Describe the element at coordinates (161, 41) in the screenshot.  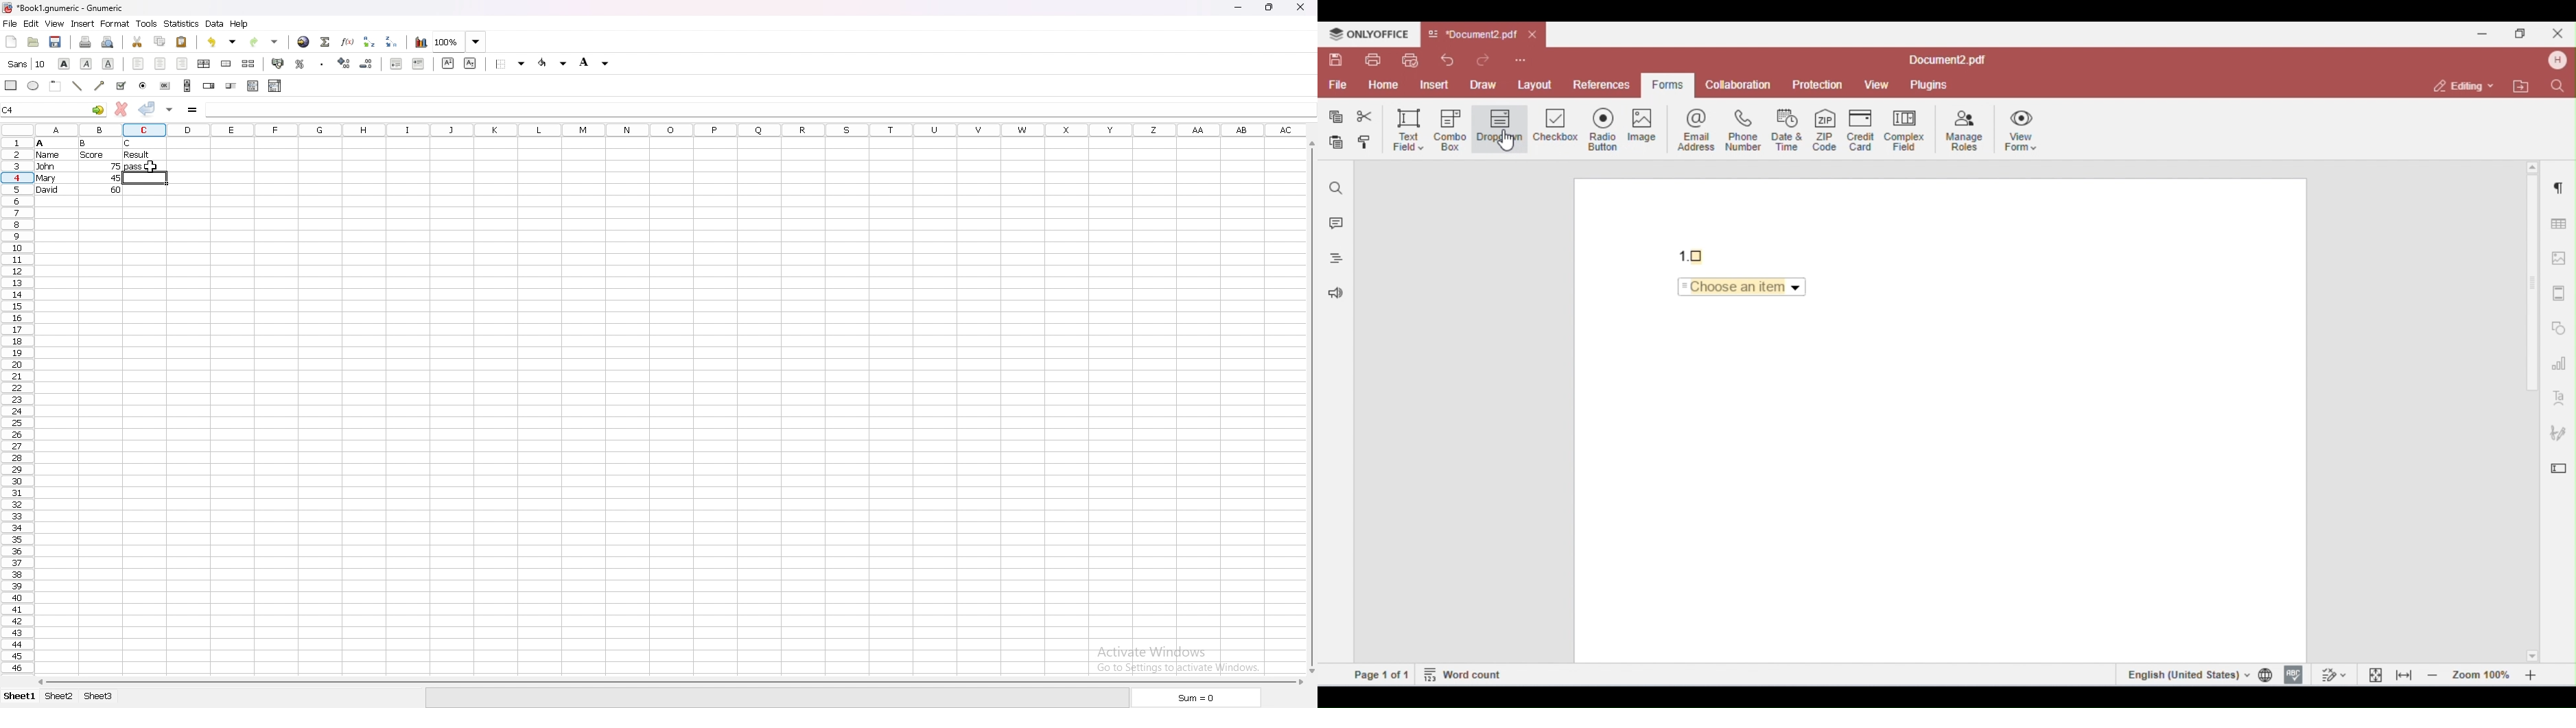
I see `copy` at that location.